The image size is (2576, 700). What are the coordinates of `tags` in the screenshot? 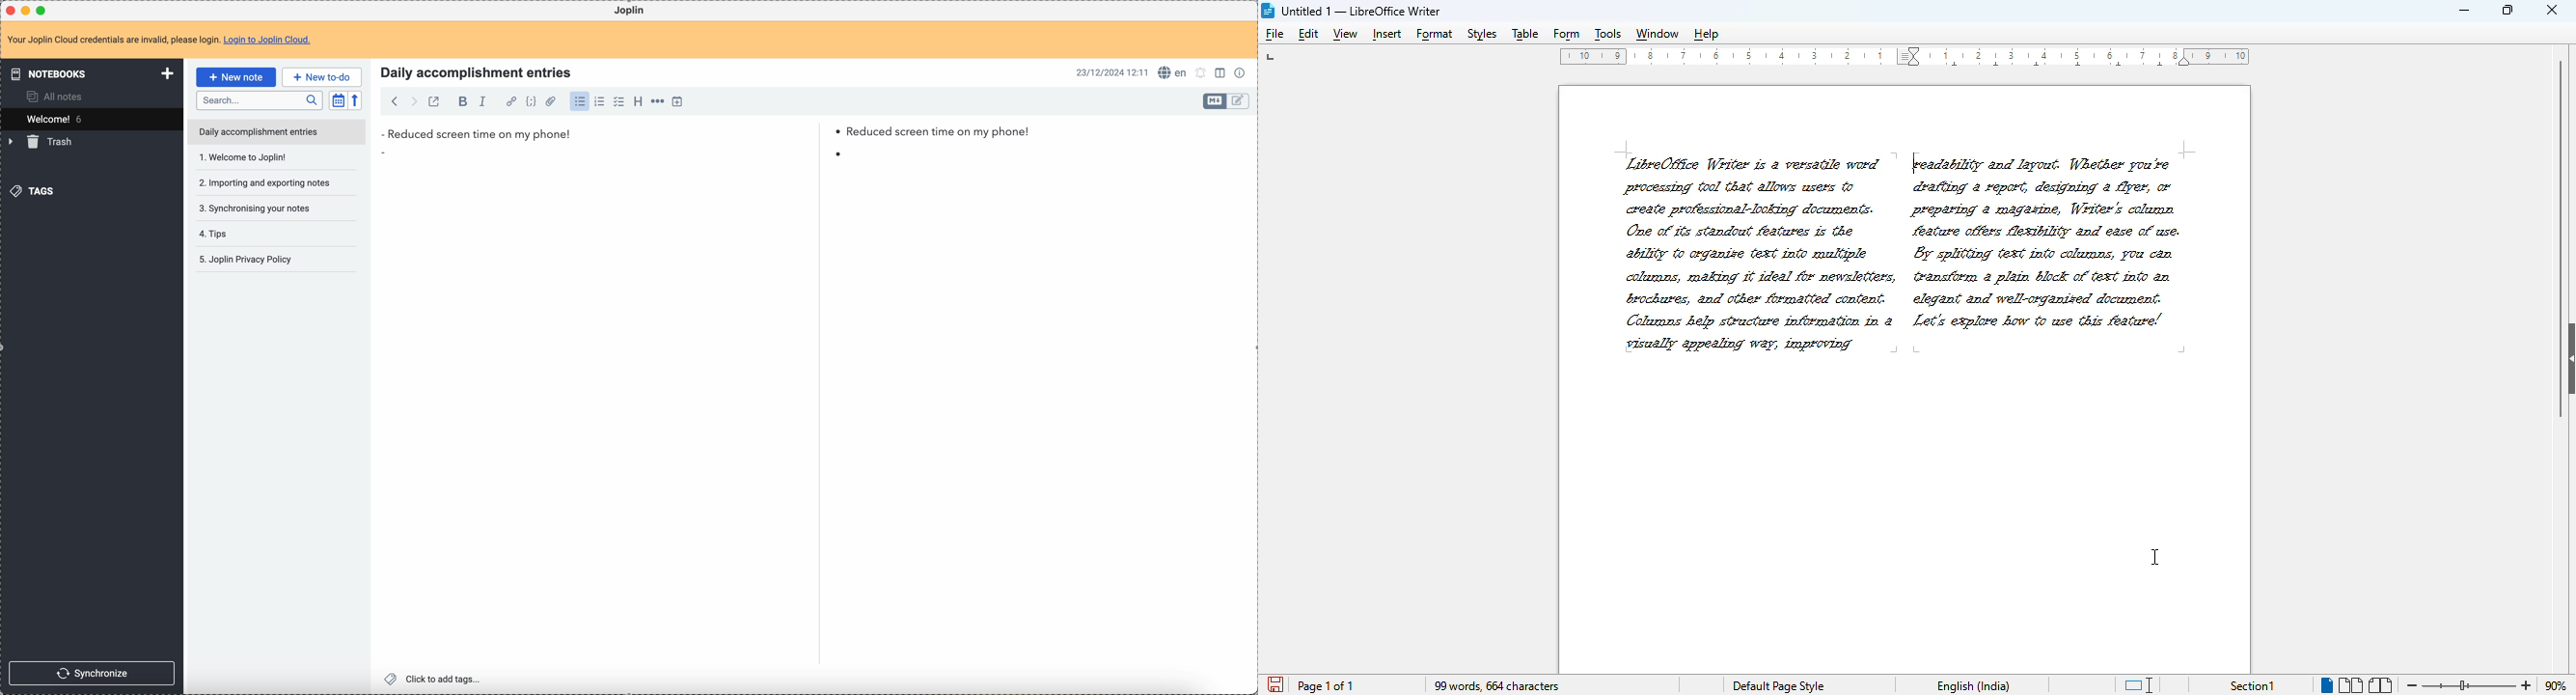 It's located at (36, 191).